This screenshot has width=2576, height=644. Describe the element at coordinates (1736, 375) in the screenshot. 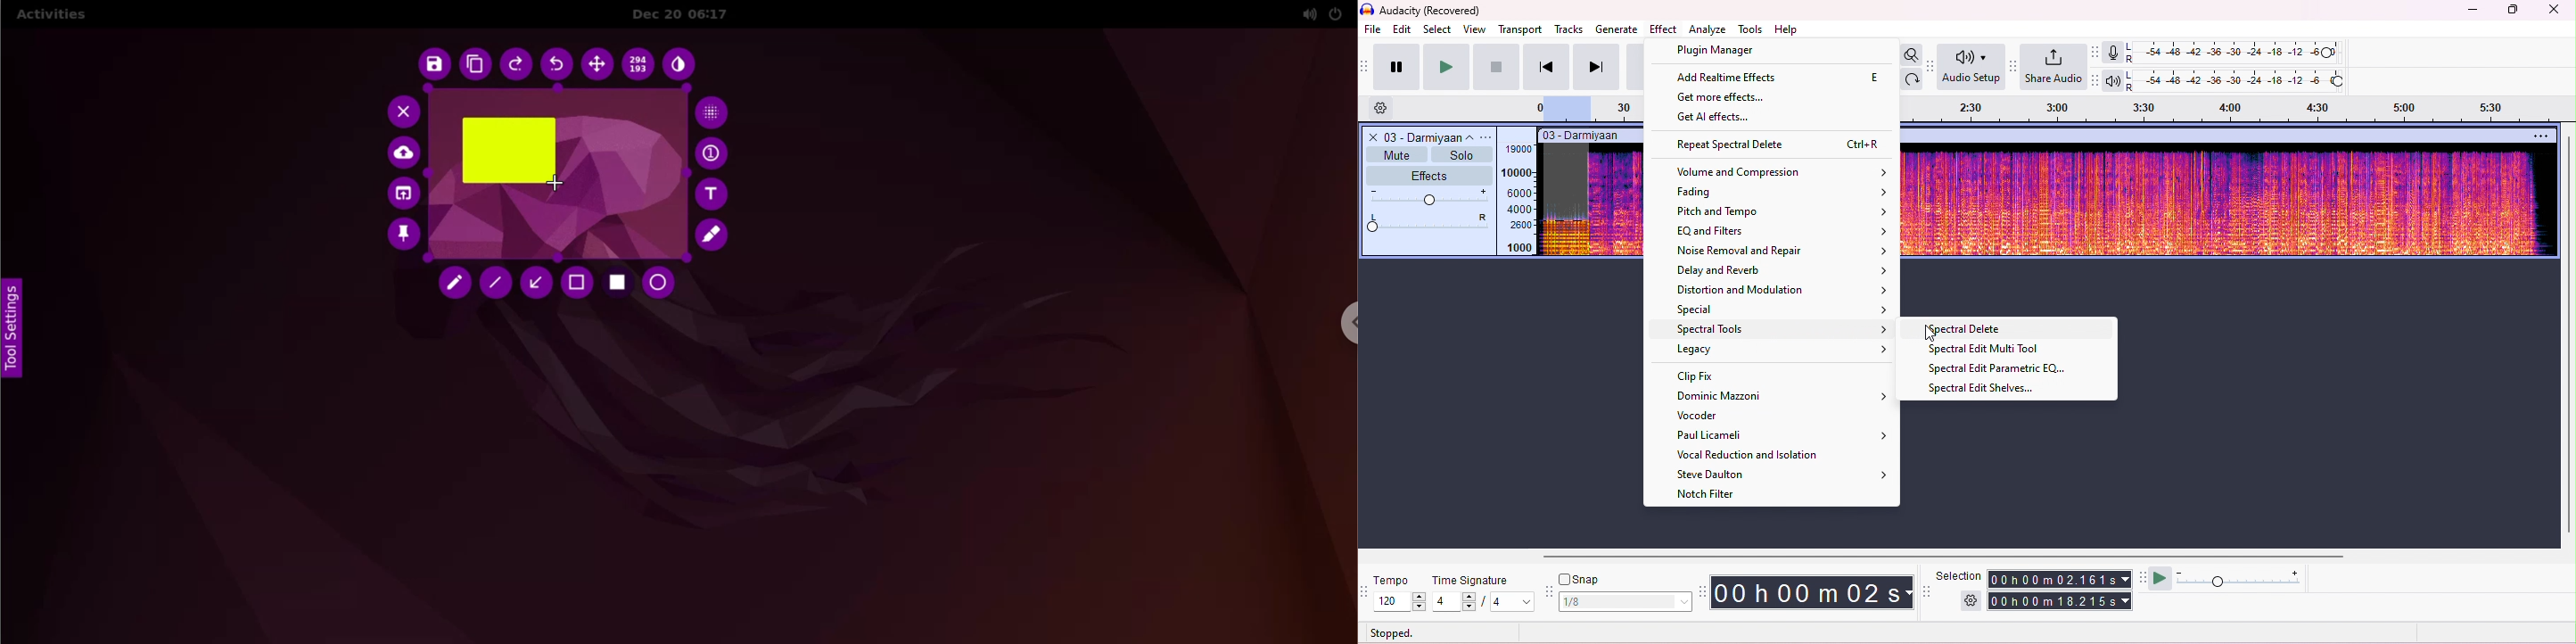

I see `clip fix` at that location.